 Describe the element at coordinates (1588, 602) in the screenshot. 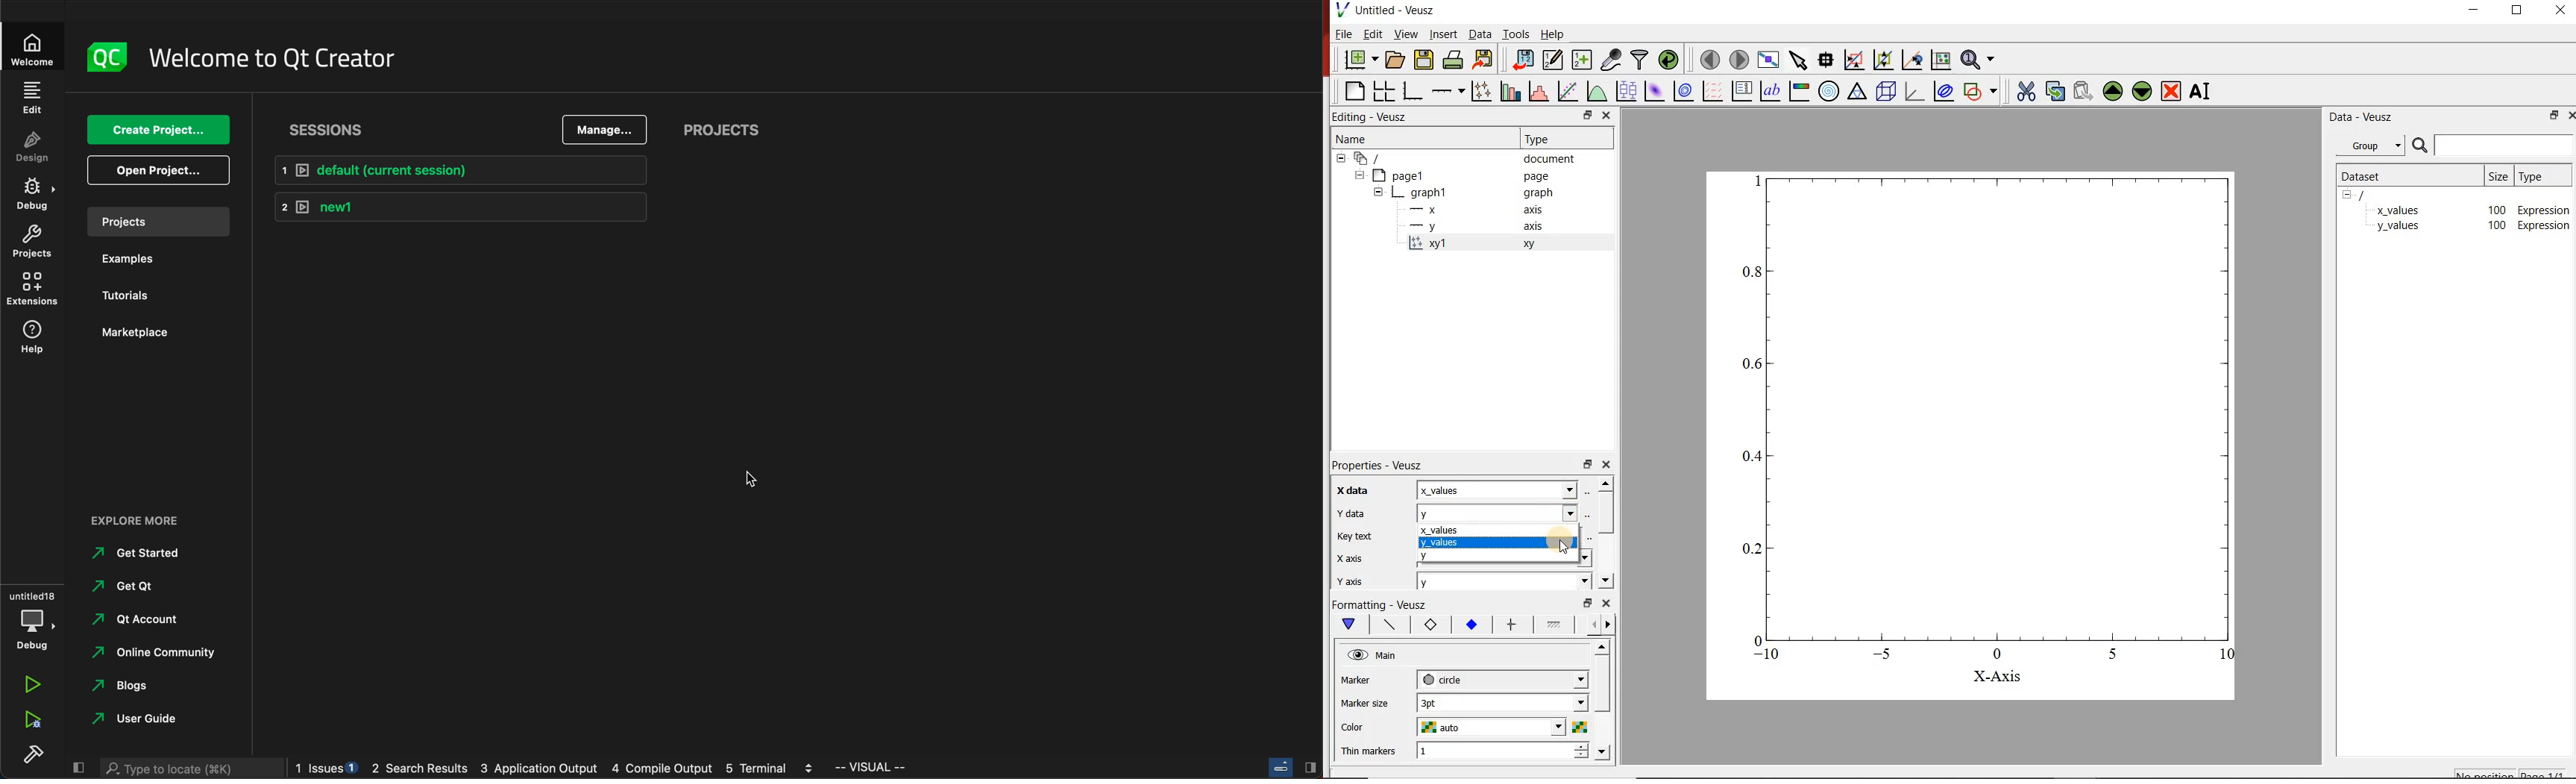

I see `restore down` at that location.